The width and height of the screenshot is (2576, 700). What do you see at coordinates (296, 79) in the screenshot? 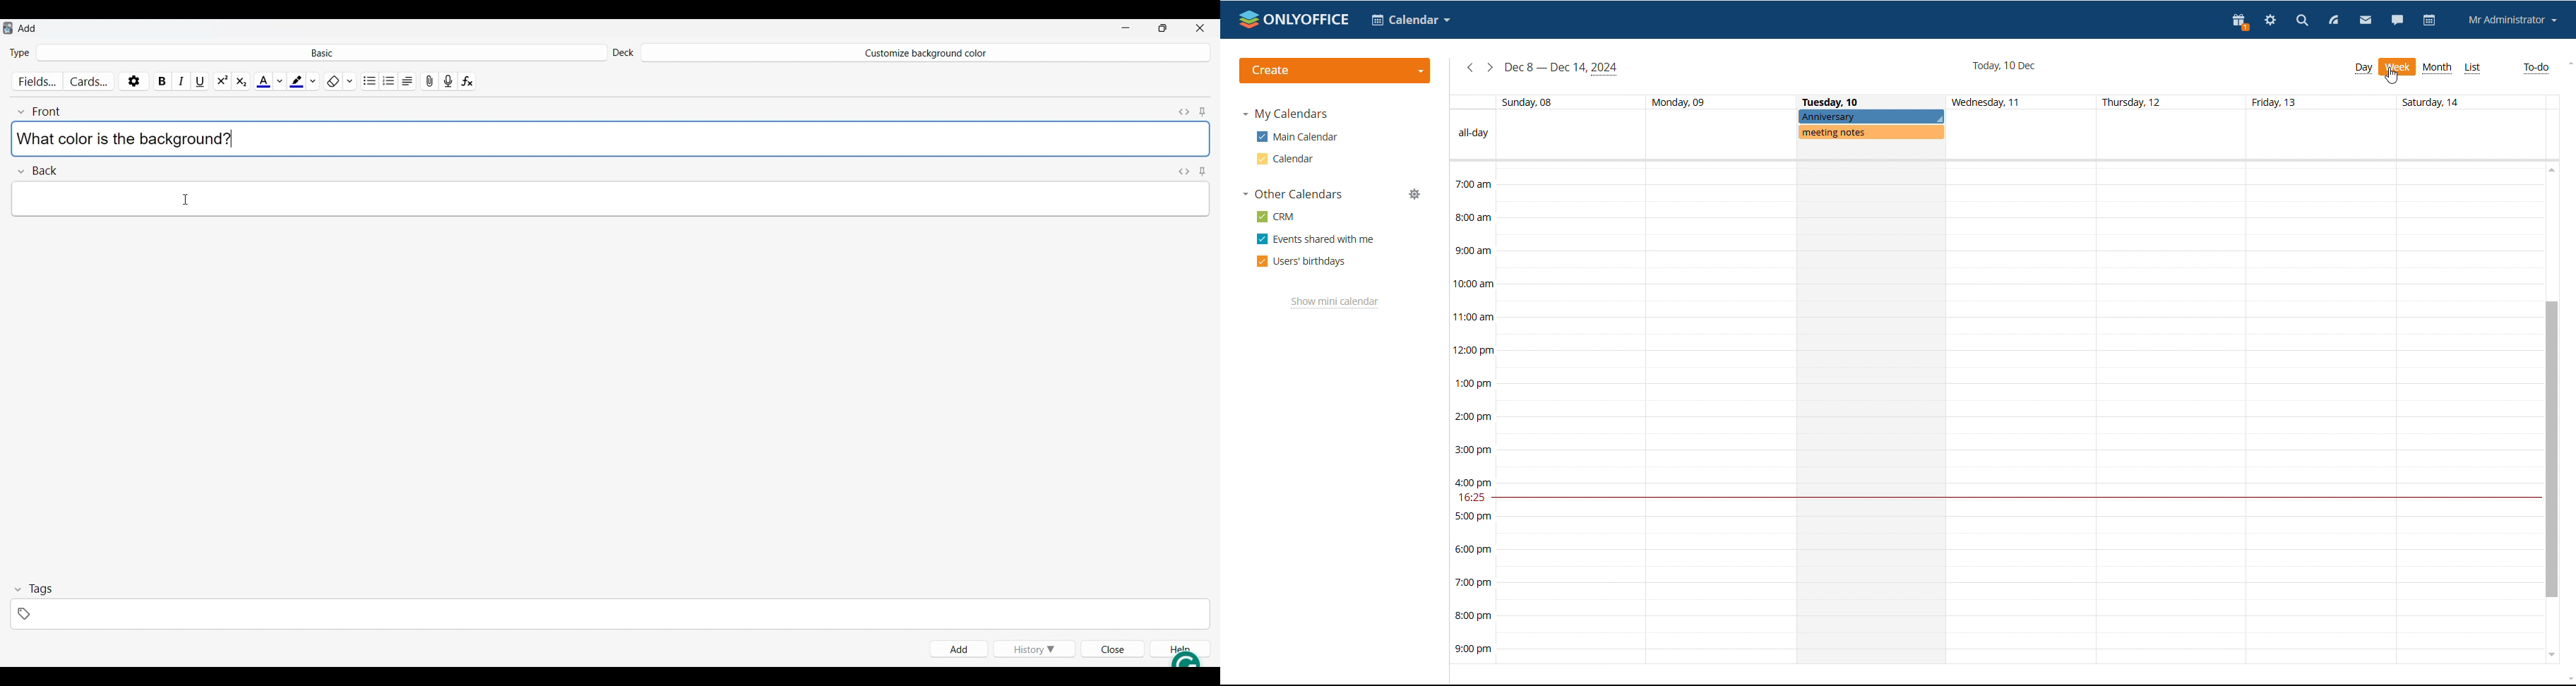
I see `Selected highlight color` at bounding box center [296, 79].